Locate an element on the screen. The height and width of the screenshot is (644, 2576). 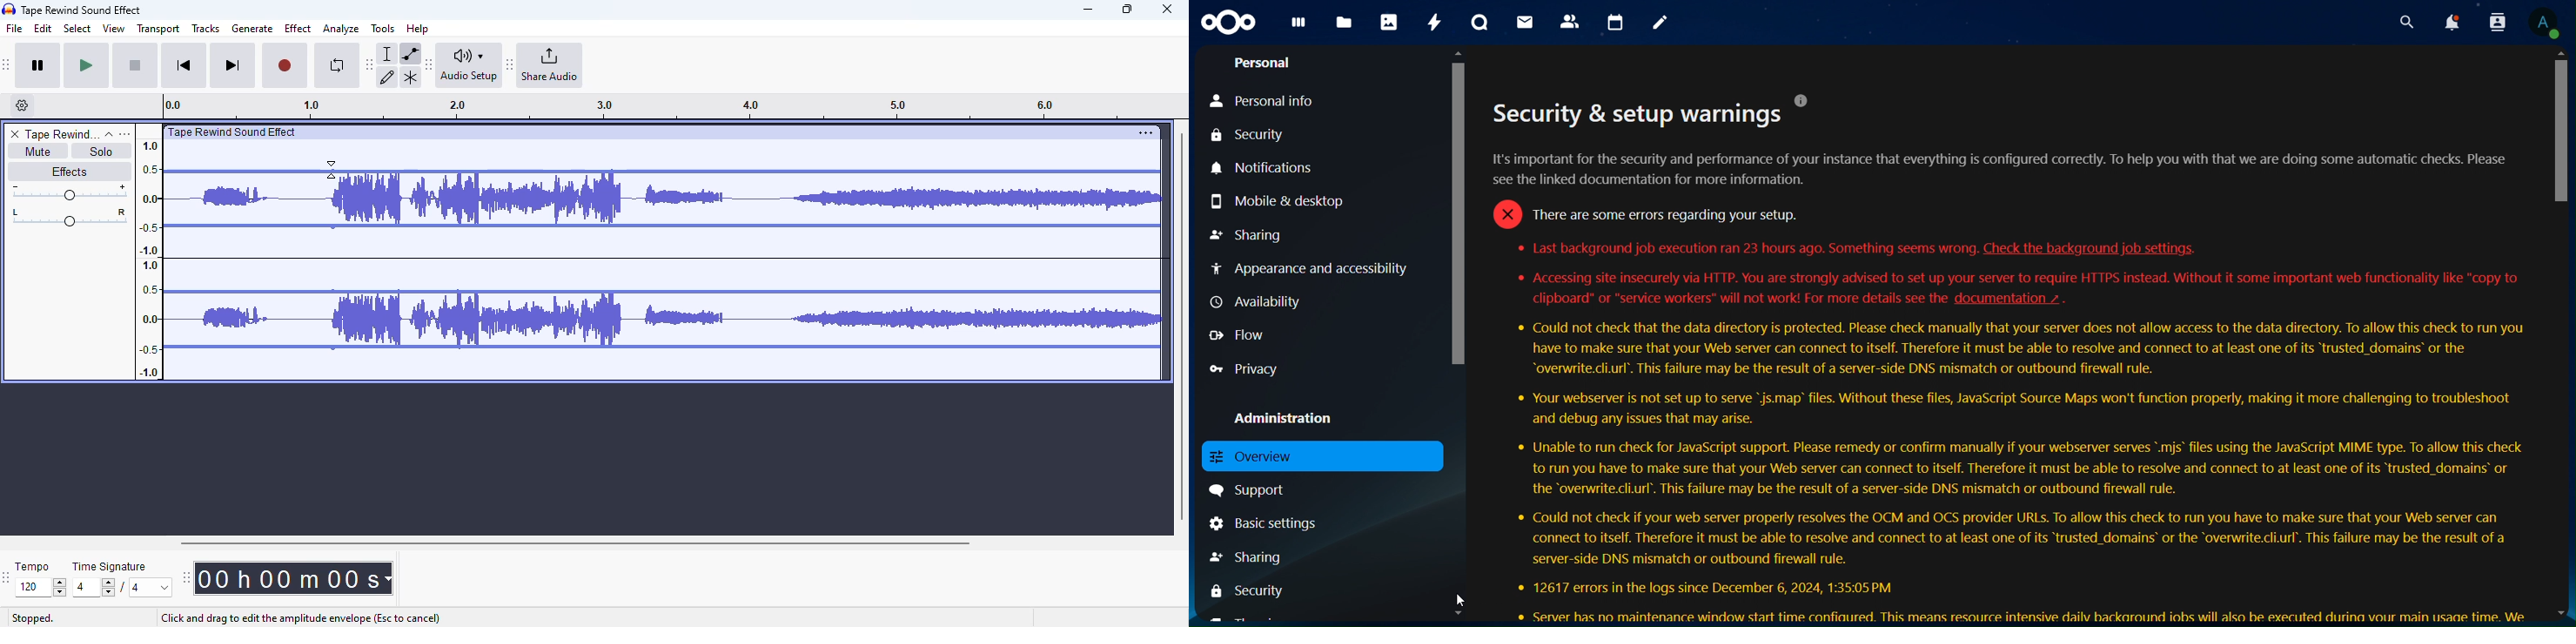
generate is located at coordinates (252, 29).